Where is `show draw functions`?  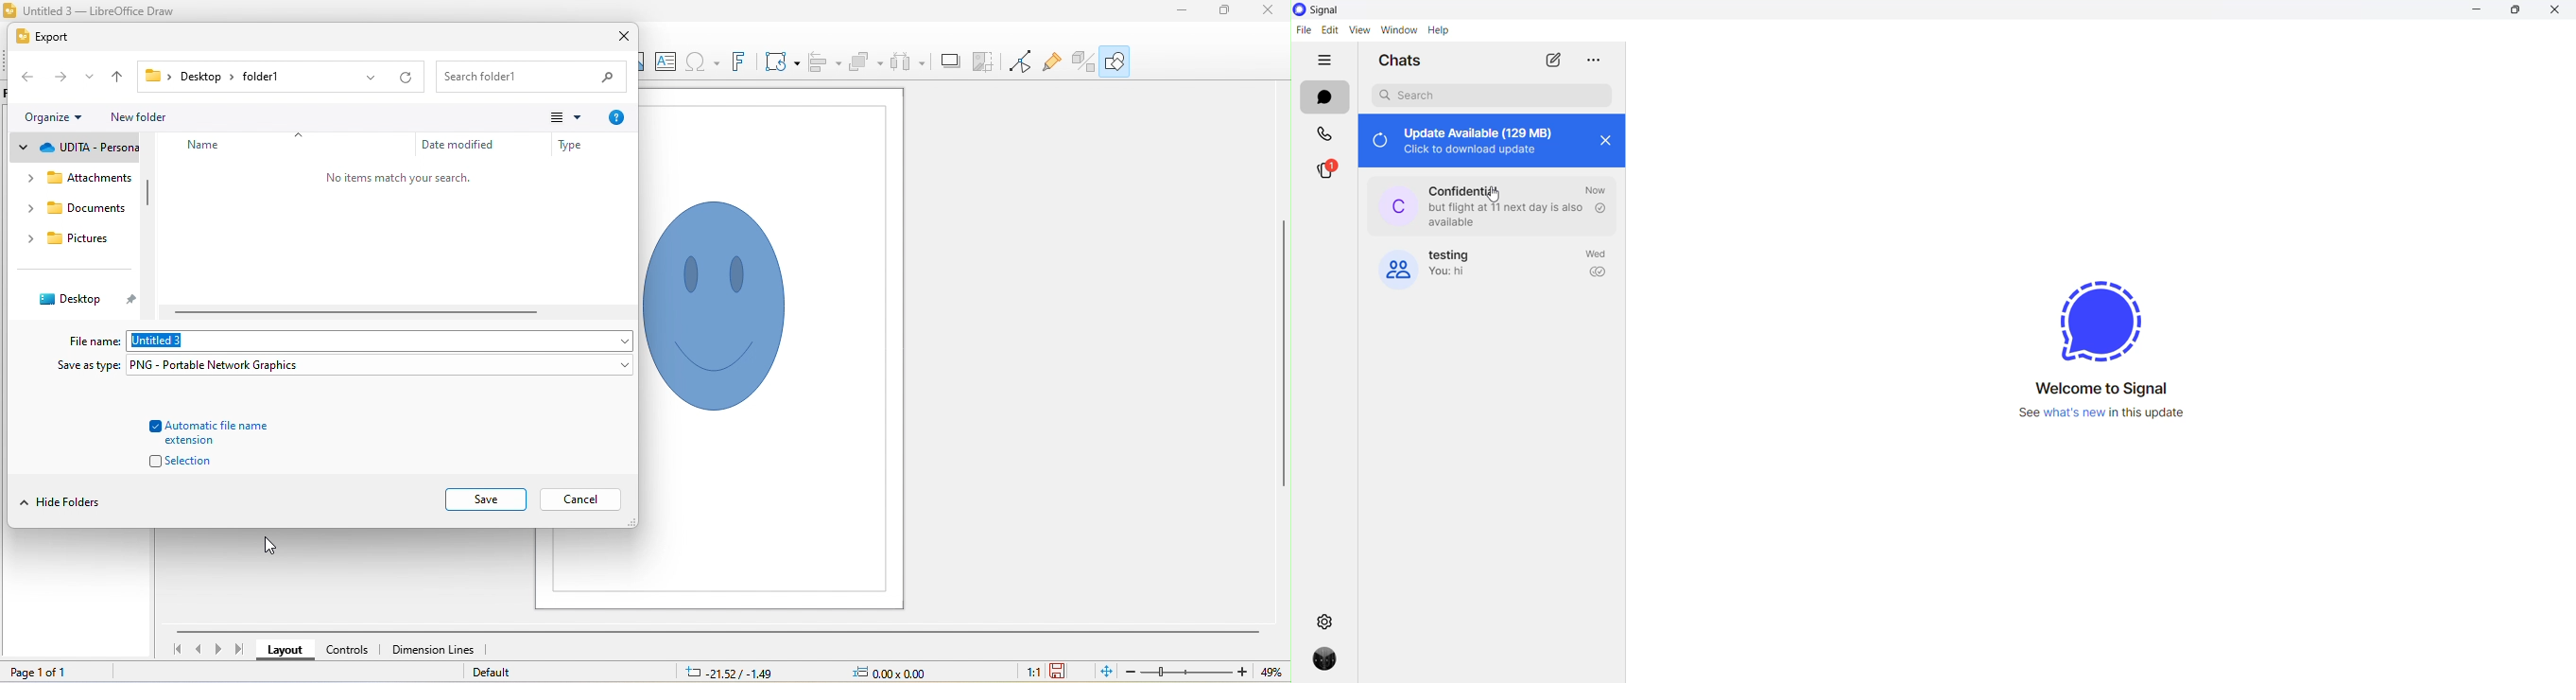 show draw functions is located at coordinates (1115, 61).